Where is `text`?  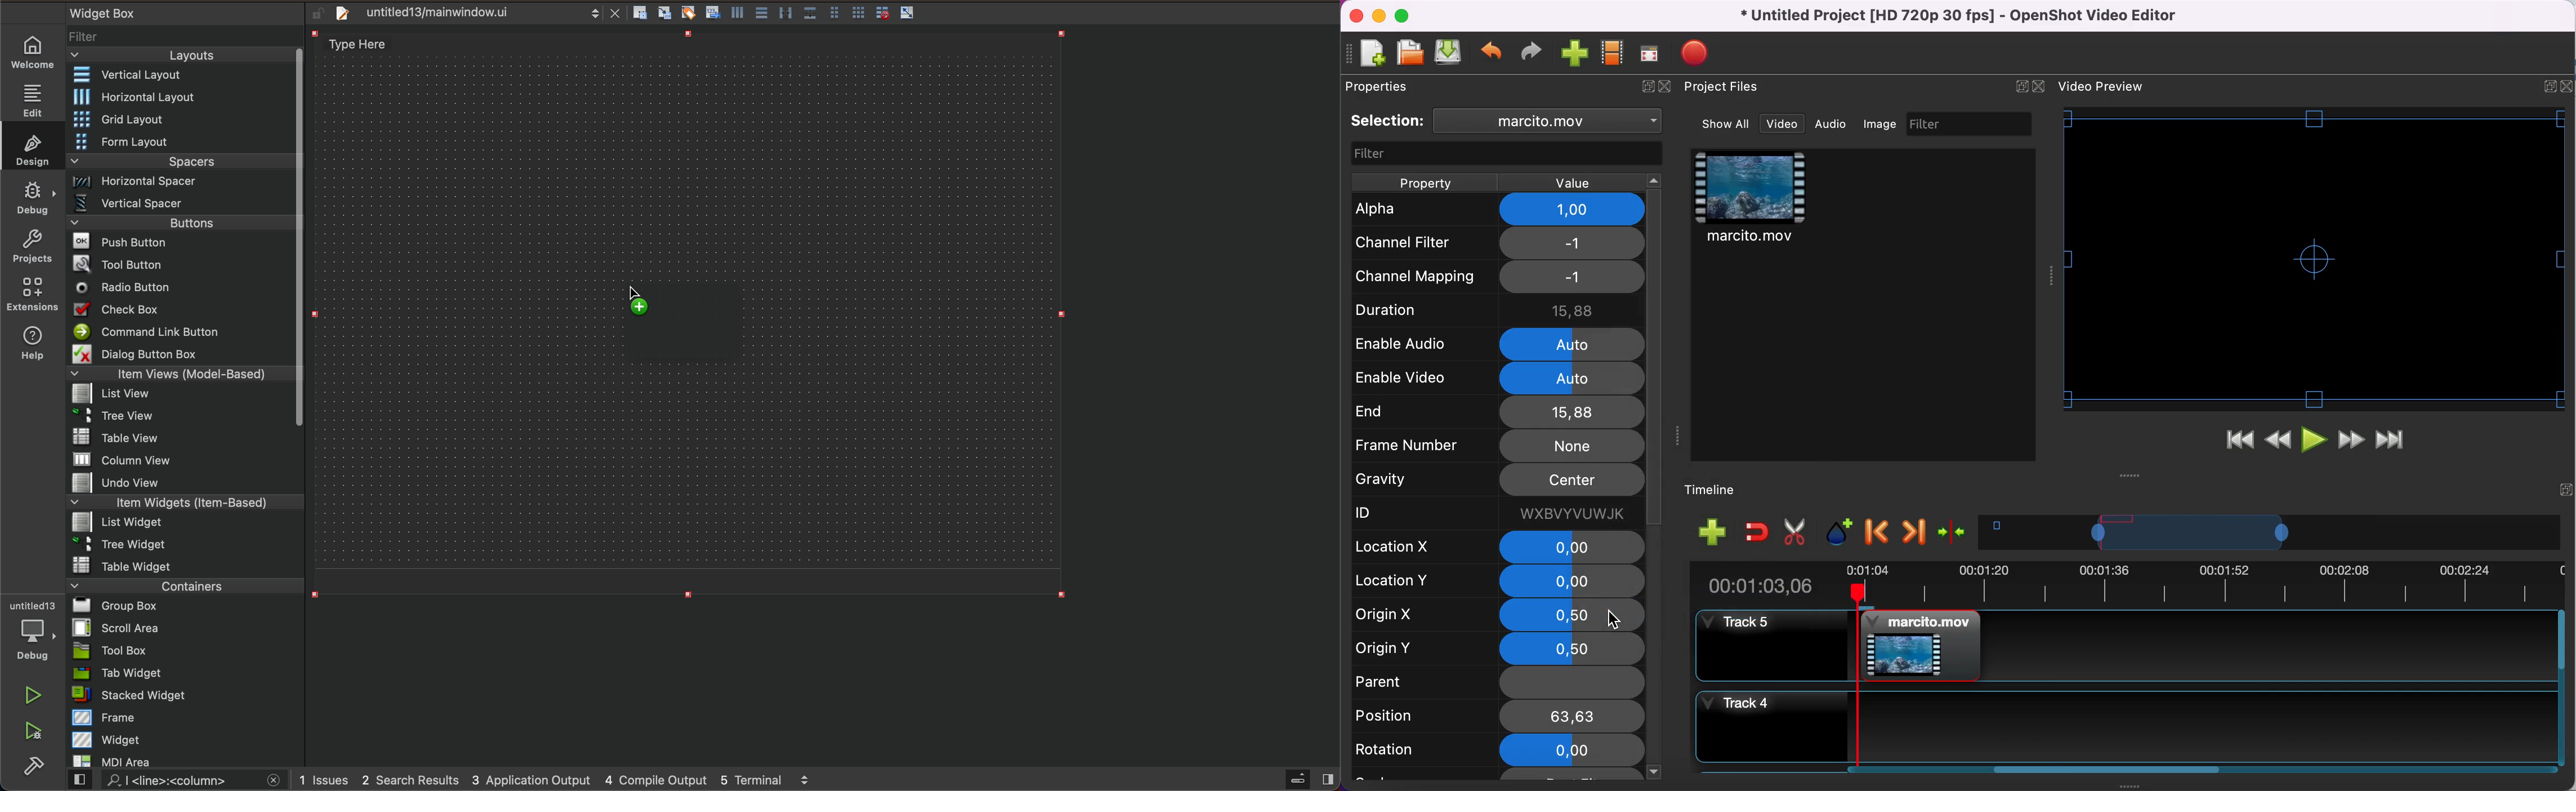
text is located at coordinates (365, 47).